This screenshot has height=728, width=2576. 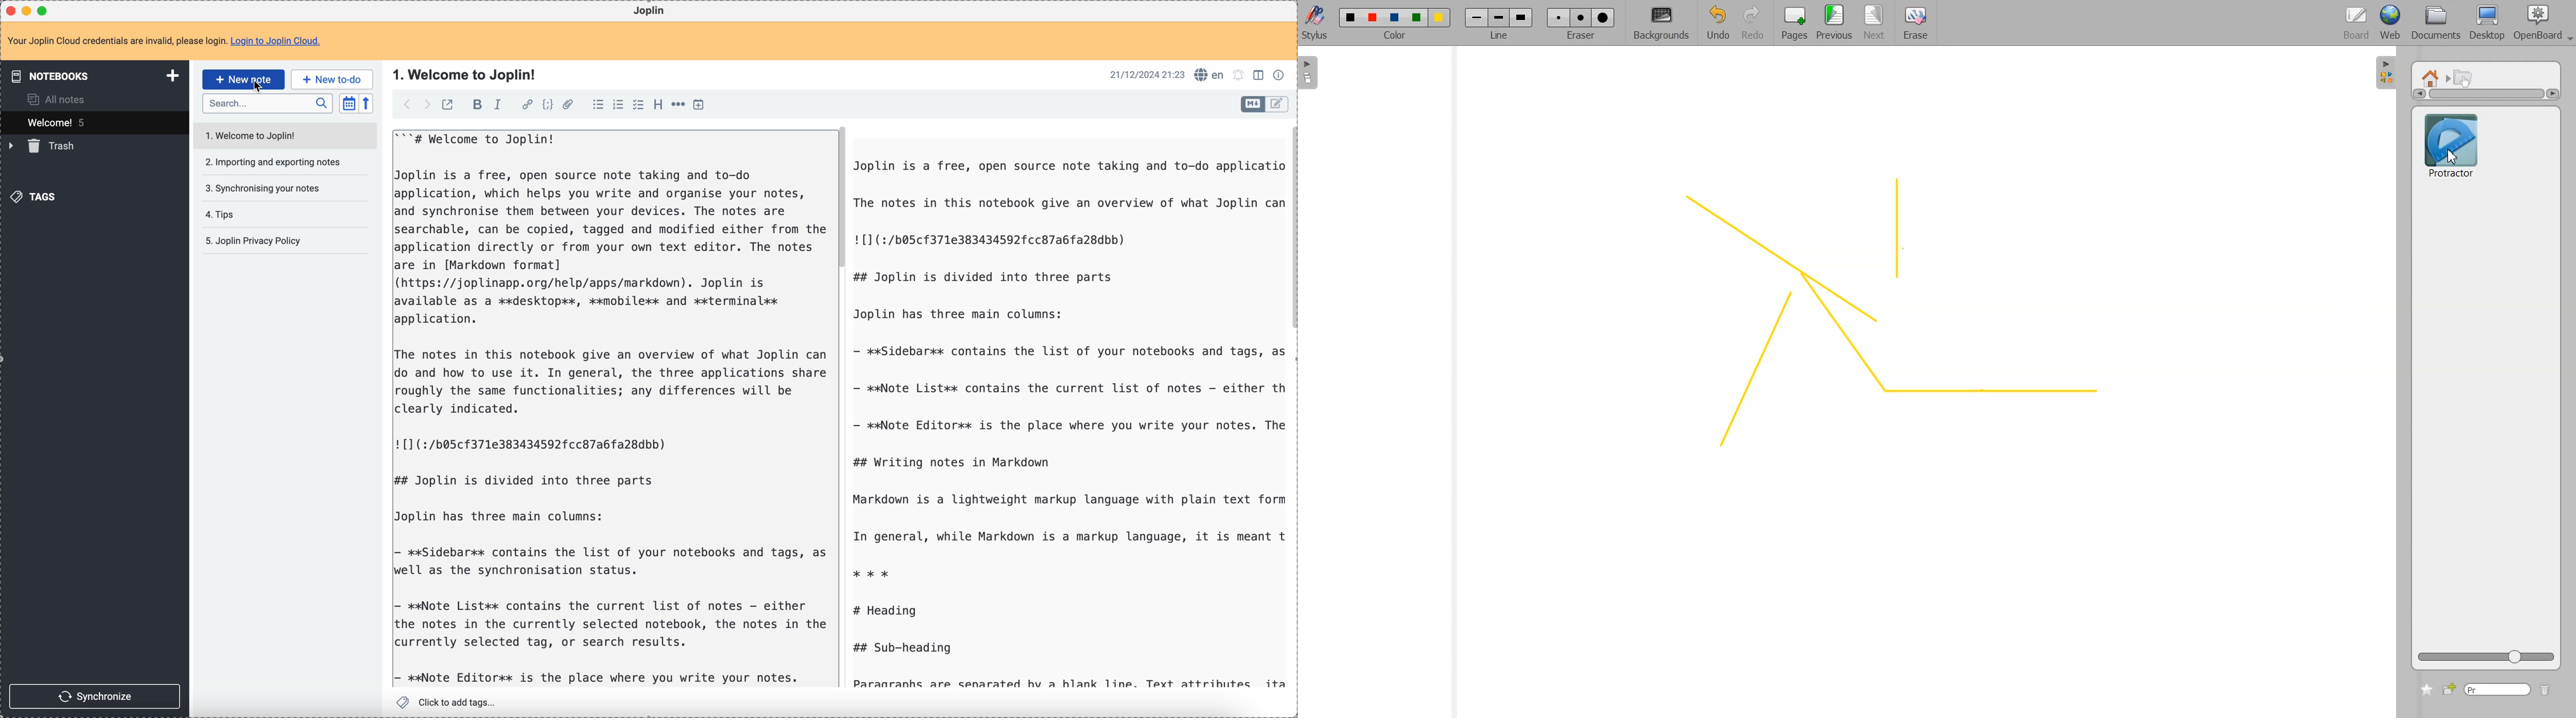 I want to click on new to-do, so click(x=332, y=79).